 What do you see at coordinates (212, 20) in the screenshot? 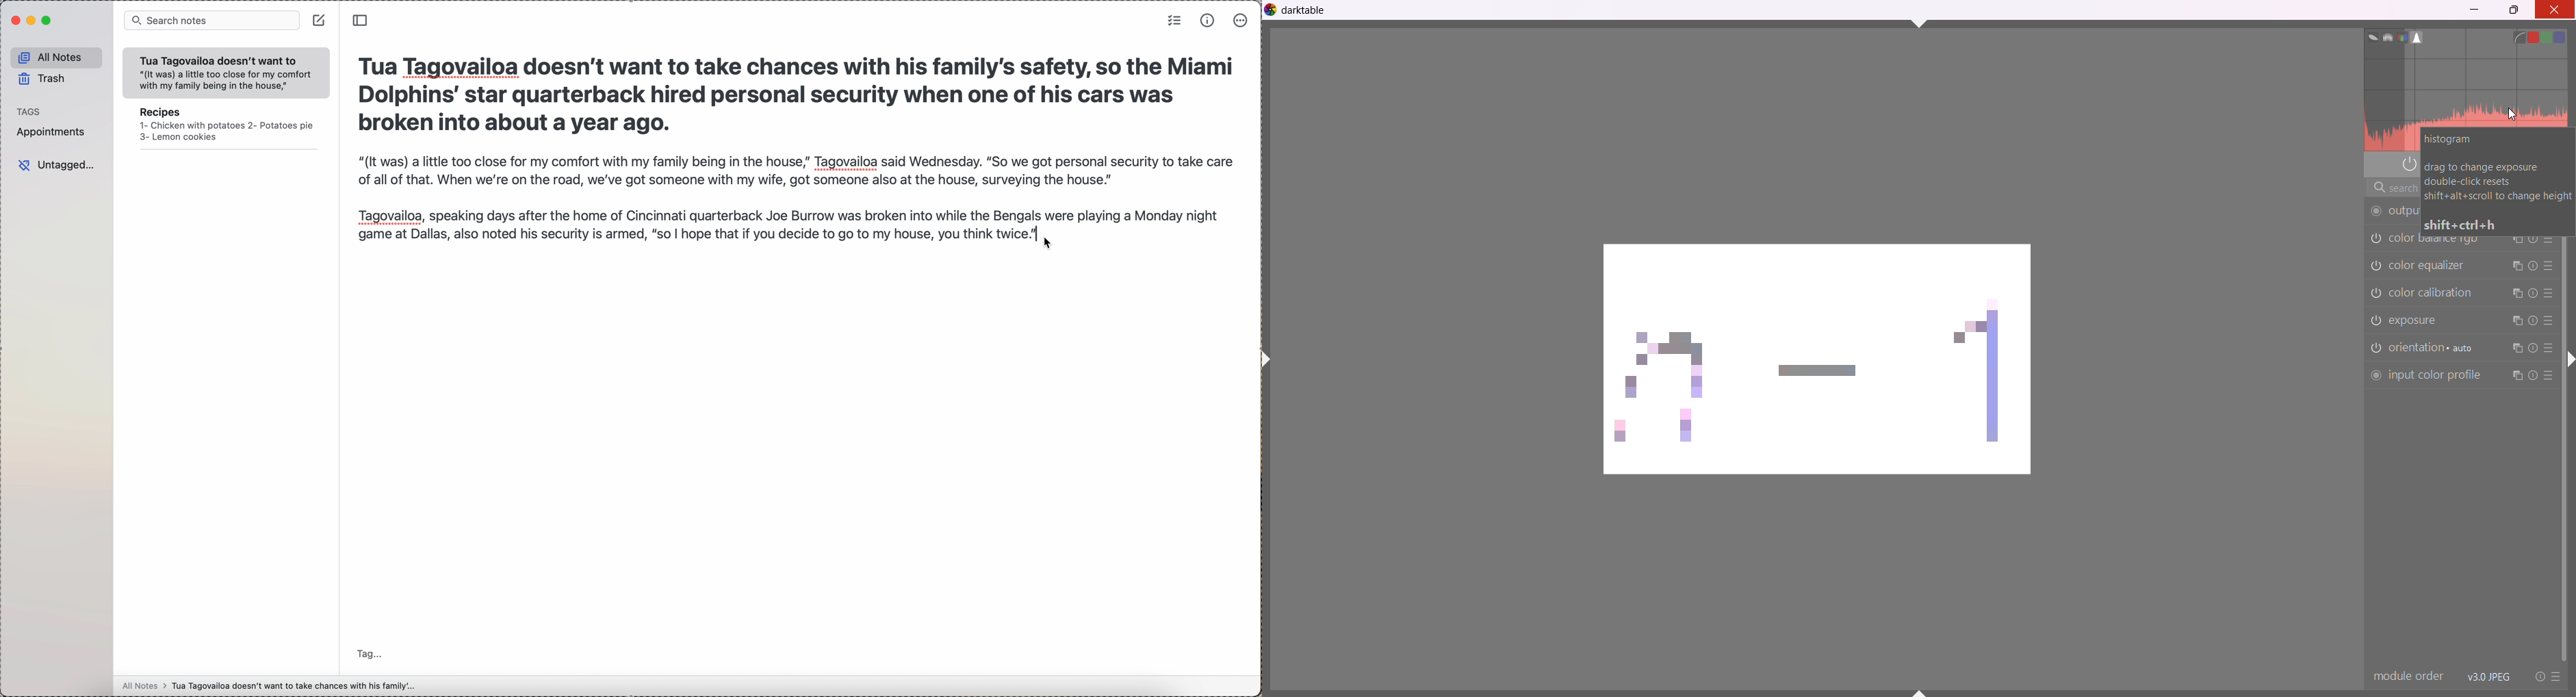
I see `search bar` at bounding box center [212, 20].